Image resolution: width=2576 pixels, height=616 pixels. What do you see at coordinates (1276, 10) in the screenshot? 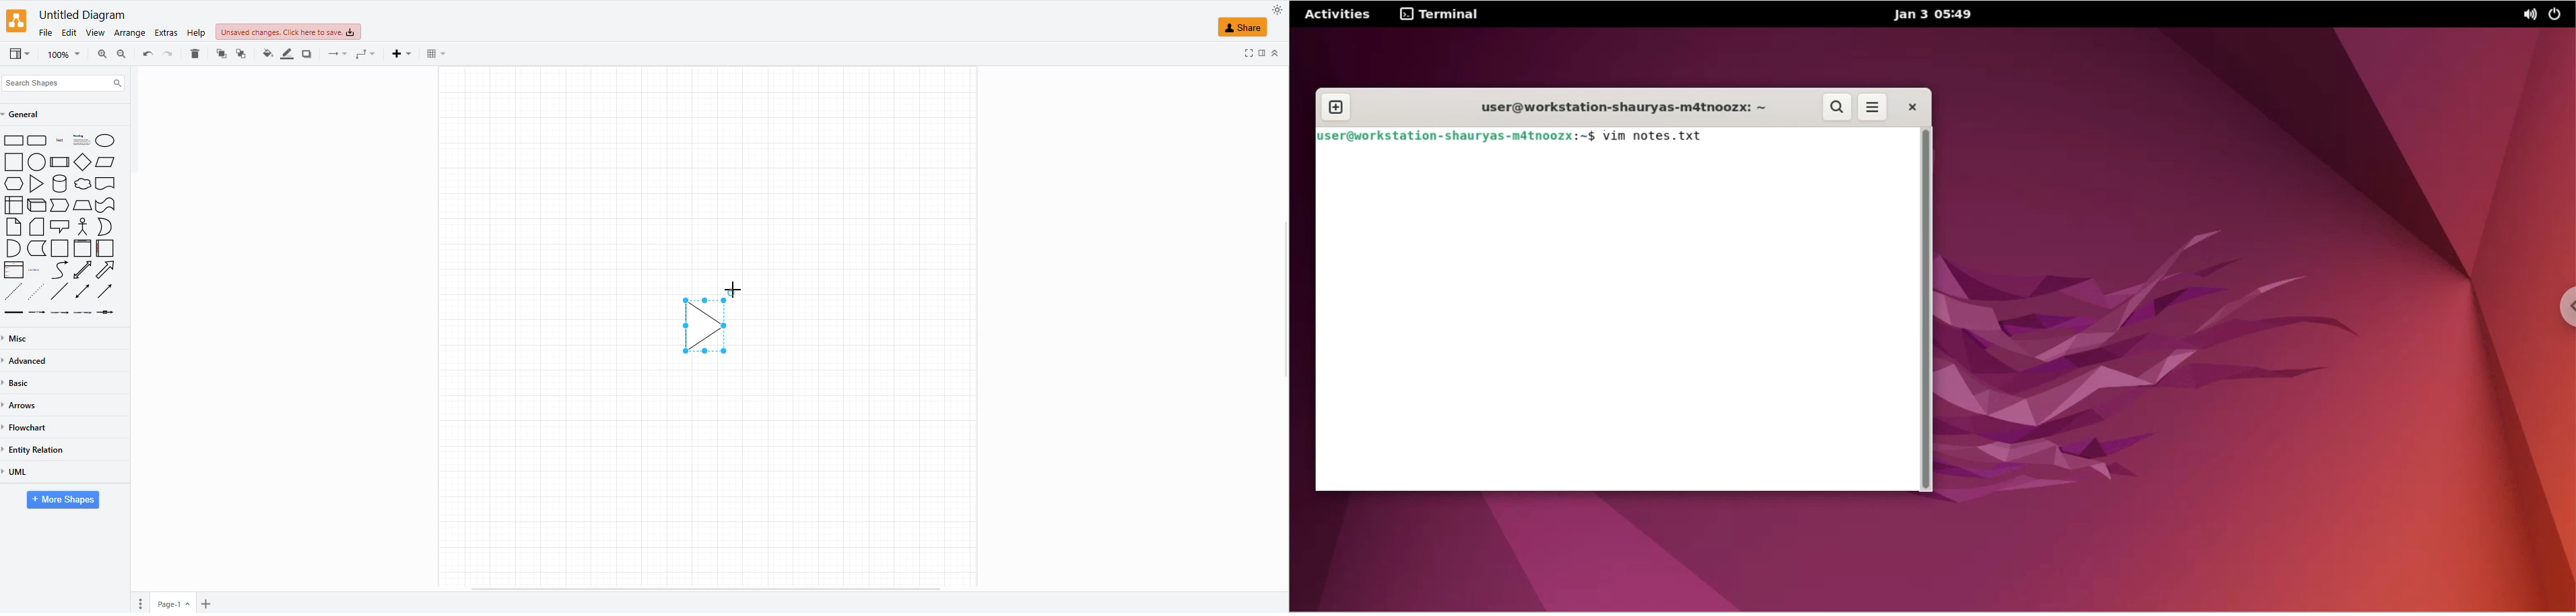
I see `appearance` at bounding box center [1276, 10].